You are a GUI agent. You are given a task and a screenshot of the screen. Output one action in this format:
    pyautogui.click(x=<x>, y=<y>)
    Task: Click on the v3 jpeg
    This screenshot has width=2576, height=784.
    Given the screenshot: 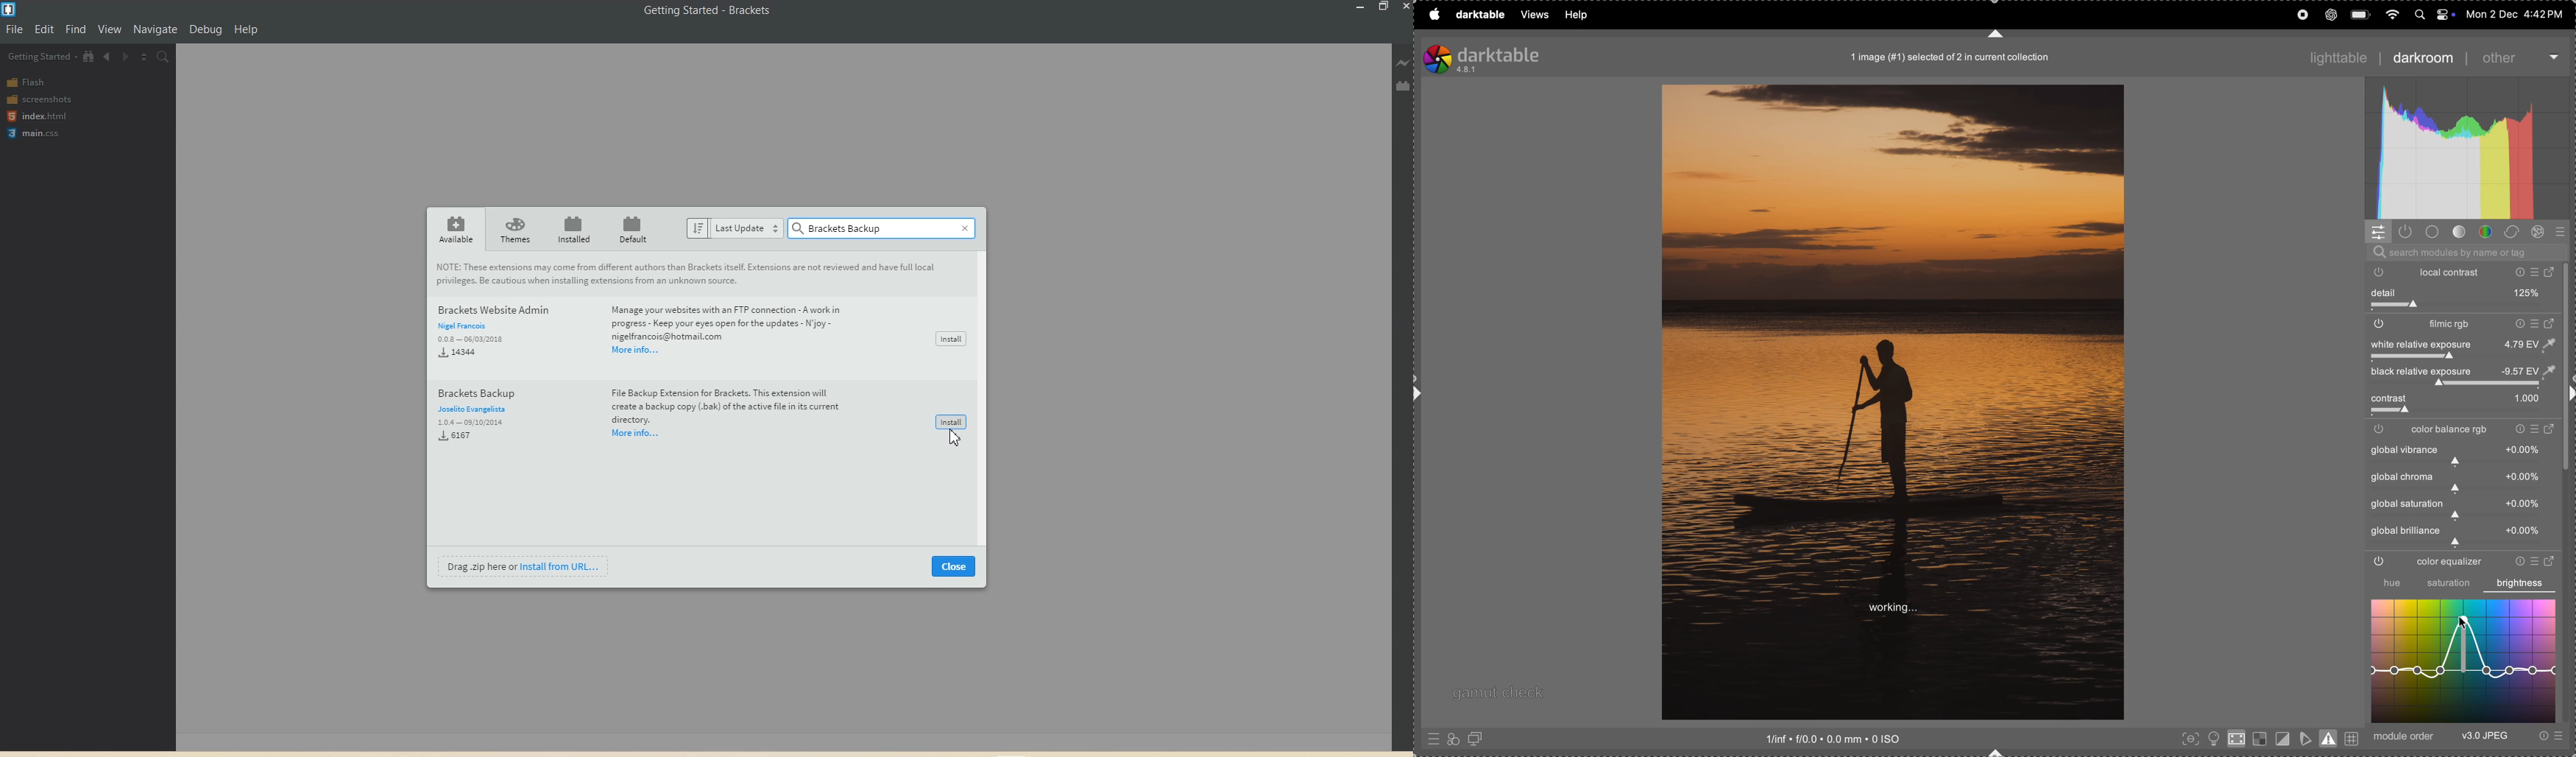 What is the action you would take?
    pyautogui.click(x=2485, y=737)
    